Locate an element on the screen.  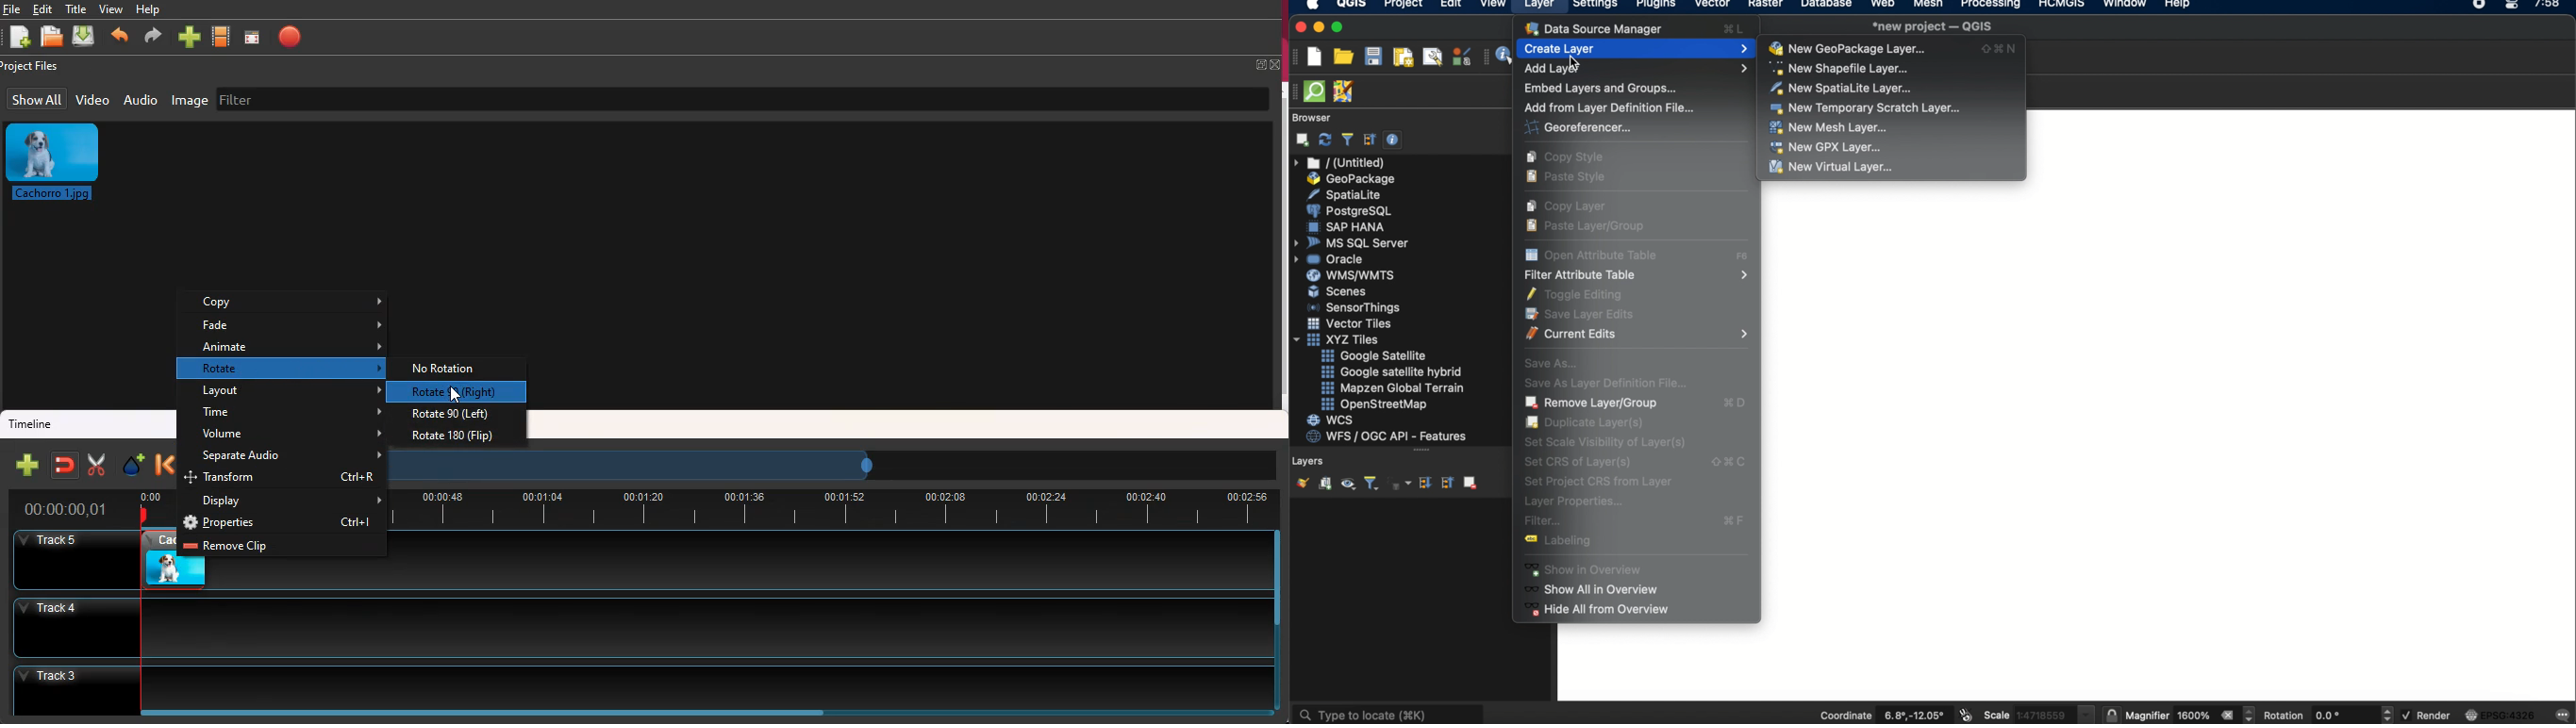
volume is located at coordinates (293, 435).